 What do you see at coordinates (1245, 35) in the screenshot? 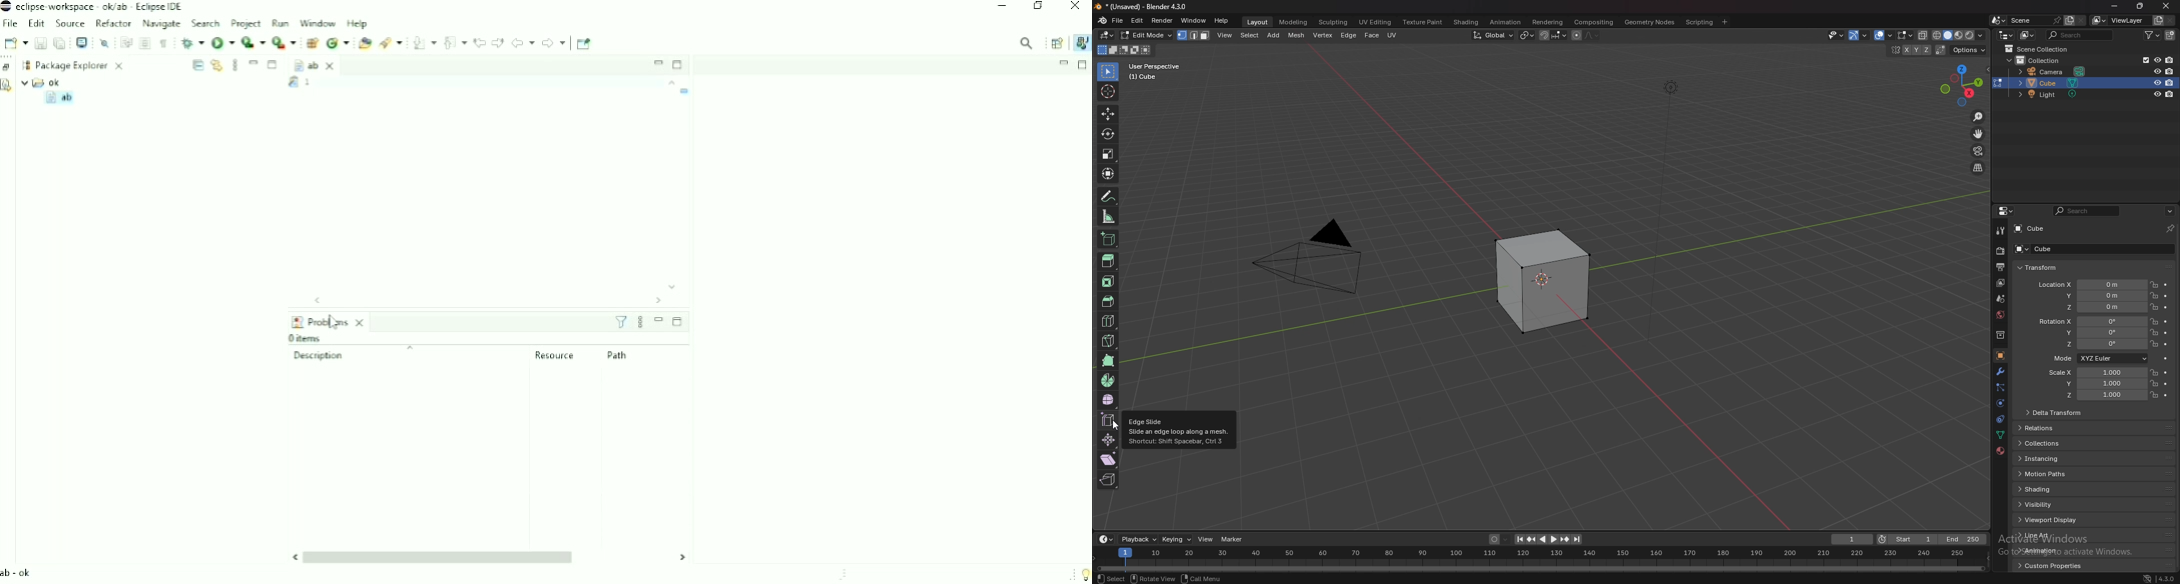
I see `add` at bounding box center [1245, 35].